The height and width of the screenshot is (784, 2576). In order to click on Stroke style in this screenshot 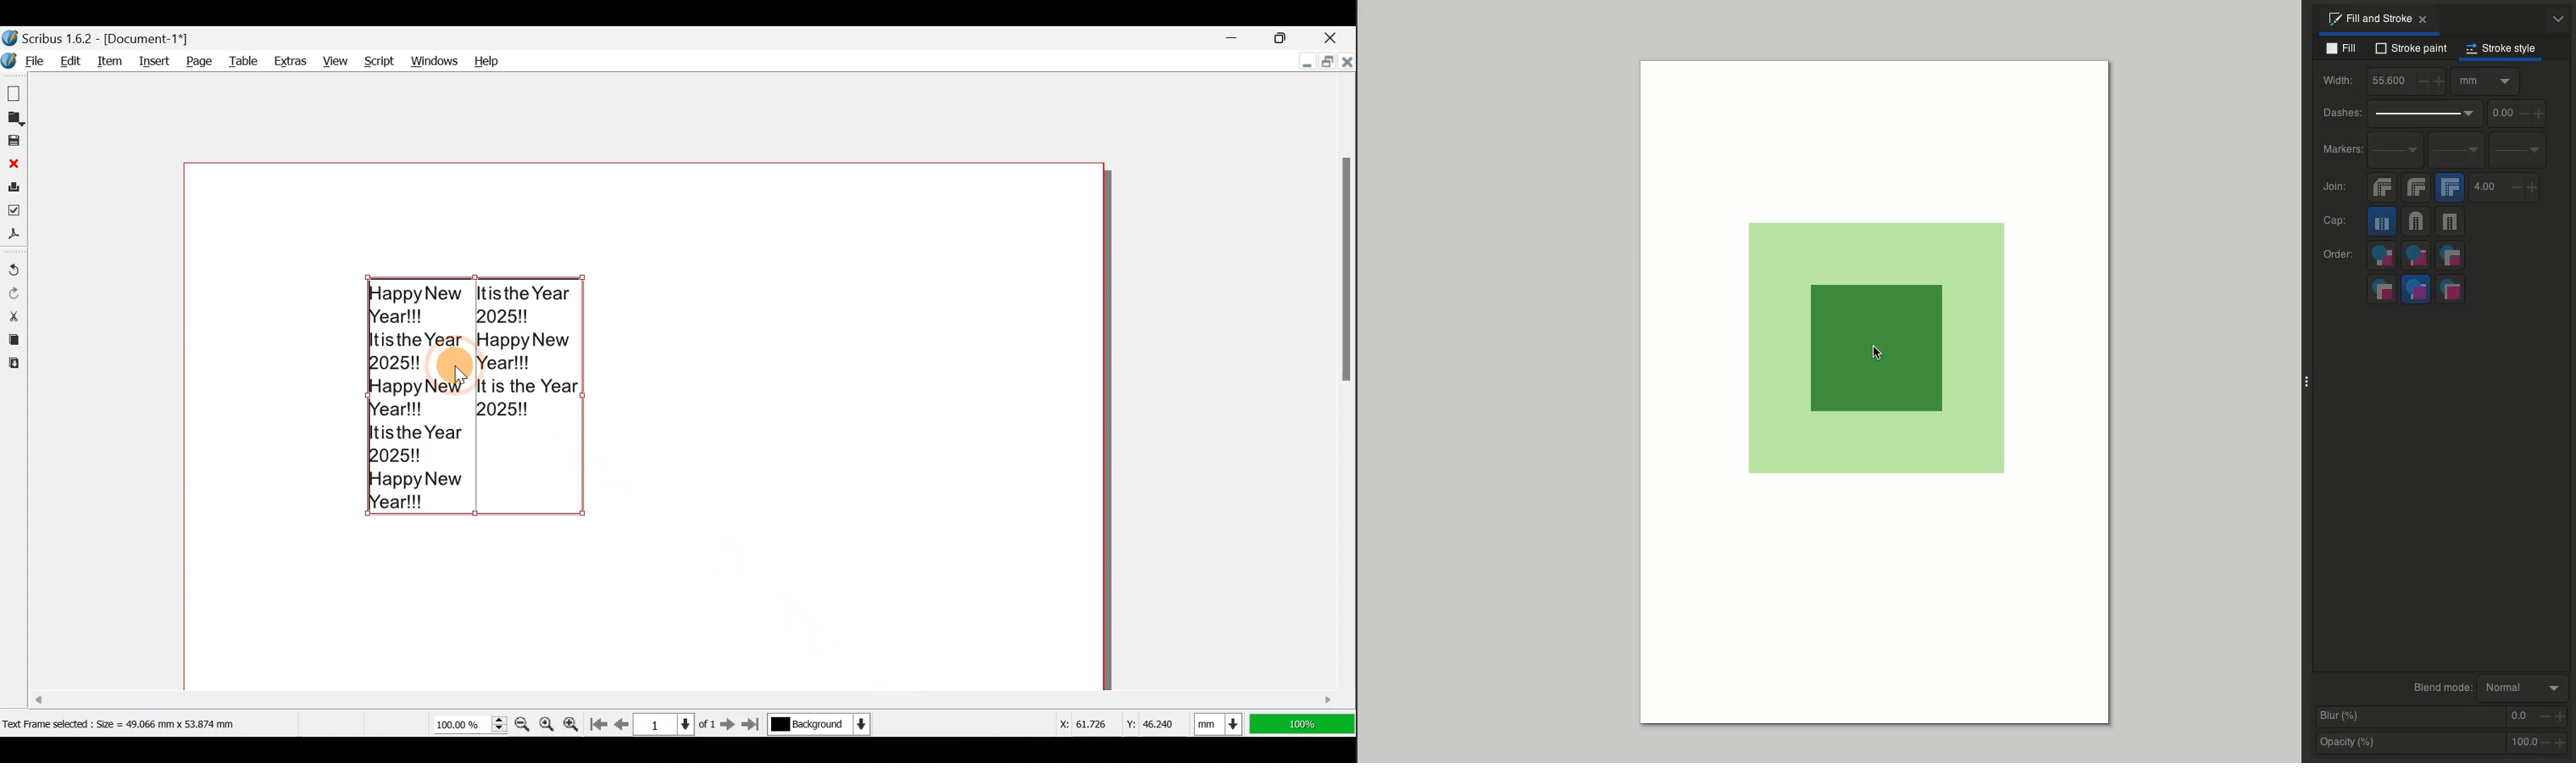, I will do `click(2502, 50)`.